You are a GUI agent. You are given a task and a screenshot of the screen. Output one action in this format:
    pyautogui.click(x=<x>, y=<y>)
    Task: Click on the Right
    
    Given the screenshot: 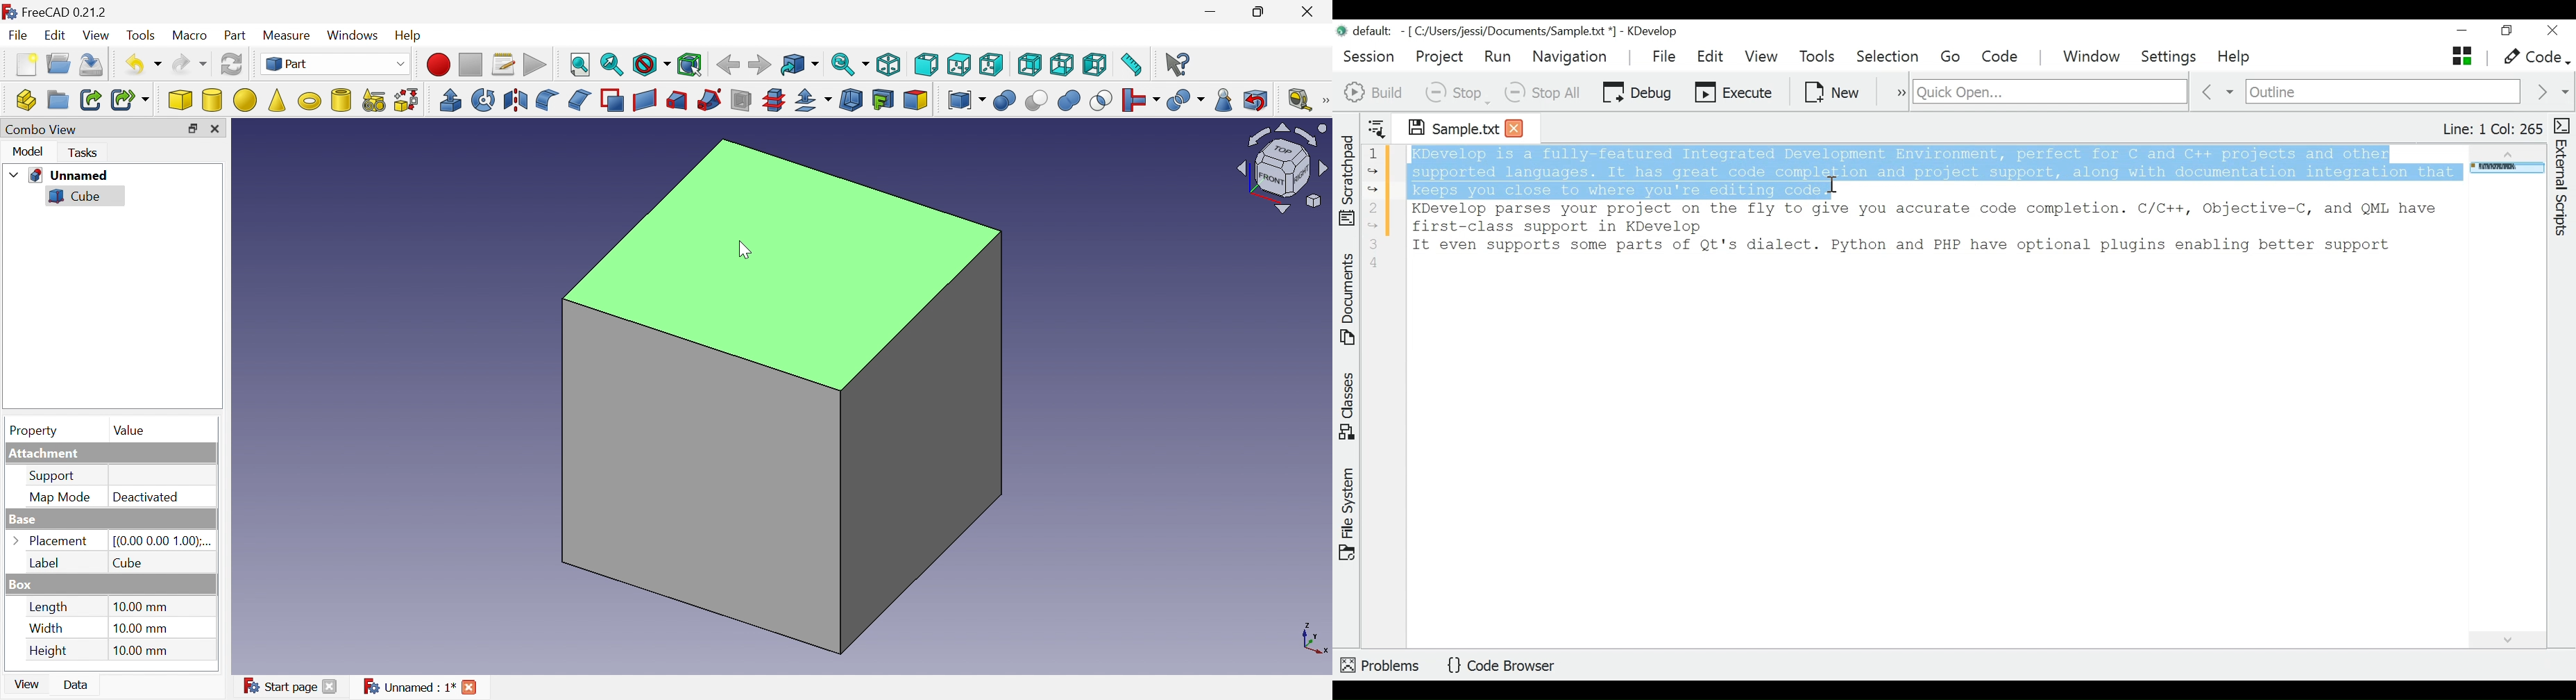 What is the action you would take?
    pyautogui.click(x=991, y=64)
    